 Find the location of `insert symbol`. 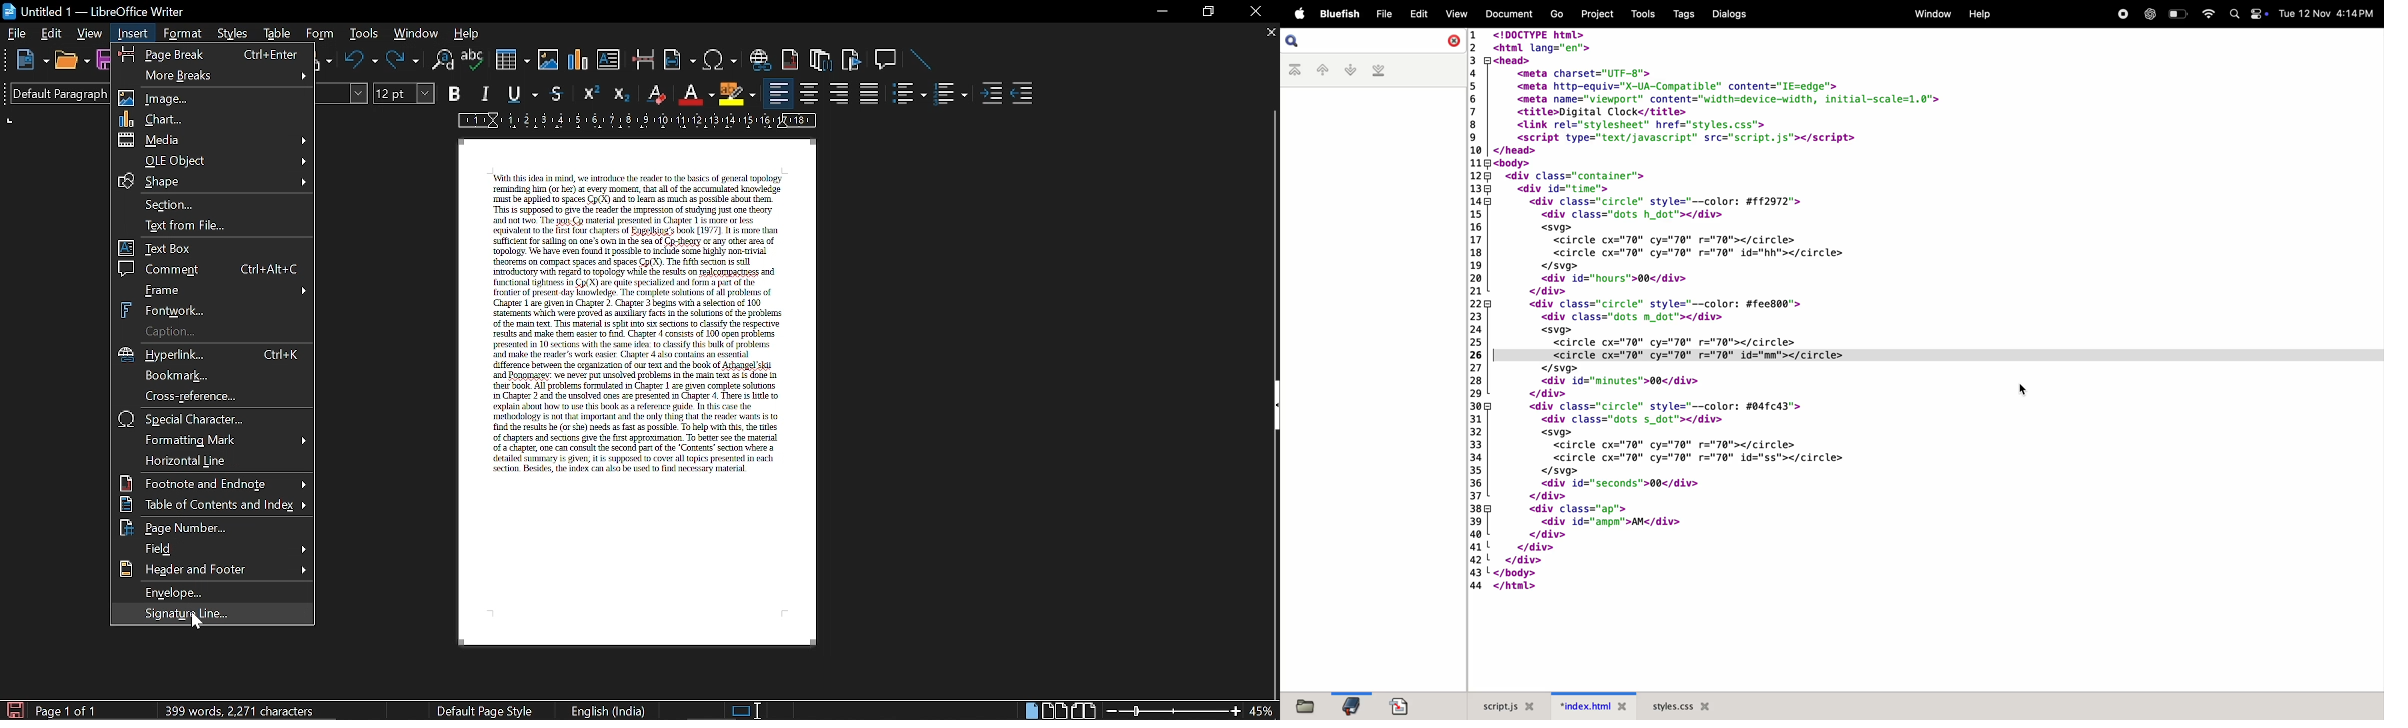

insert symbol is located at coordinates (718, 60).